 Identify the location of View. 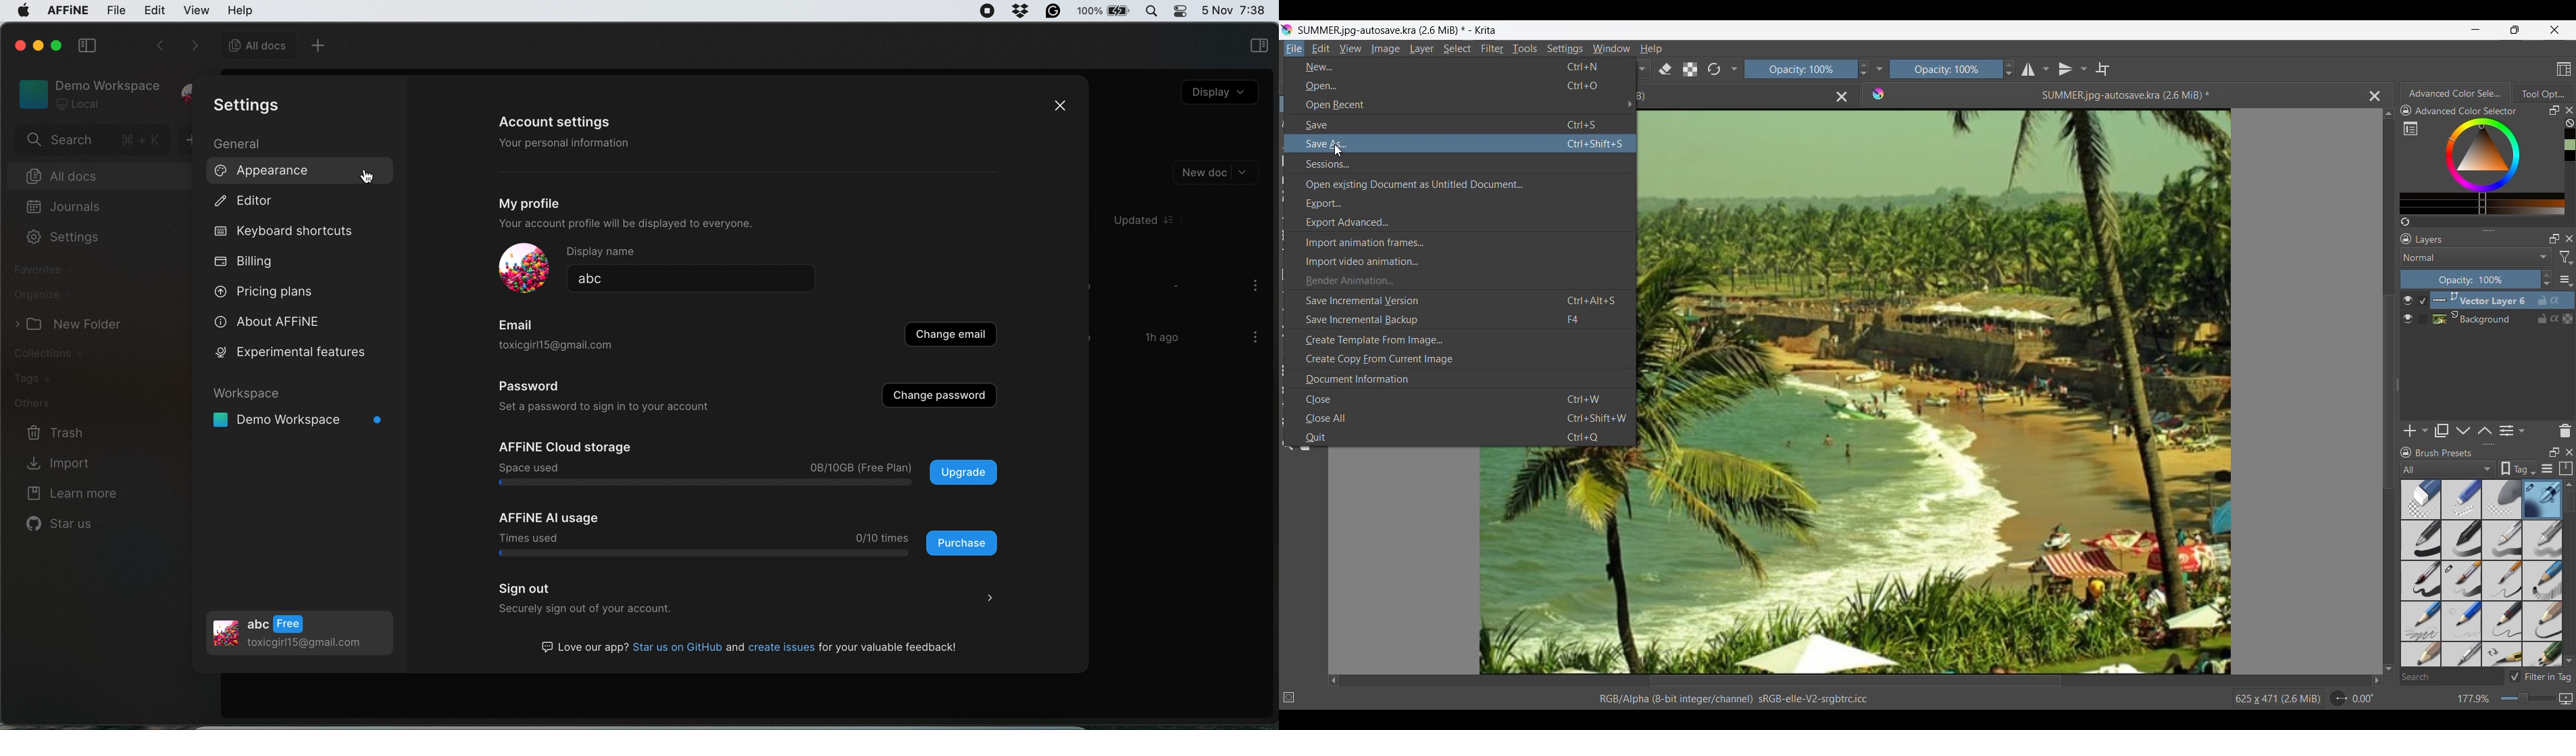
(1350, 49).